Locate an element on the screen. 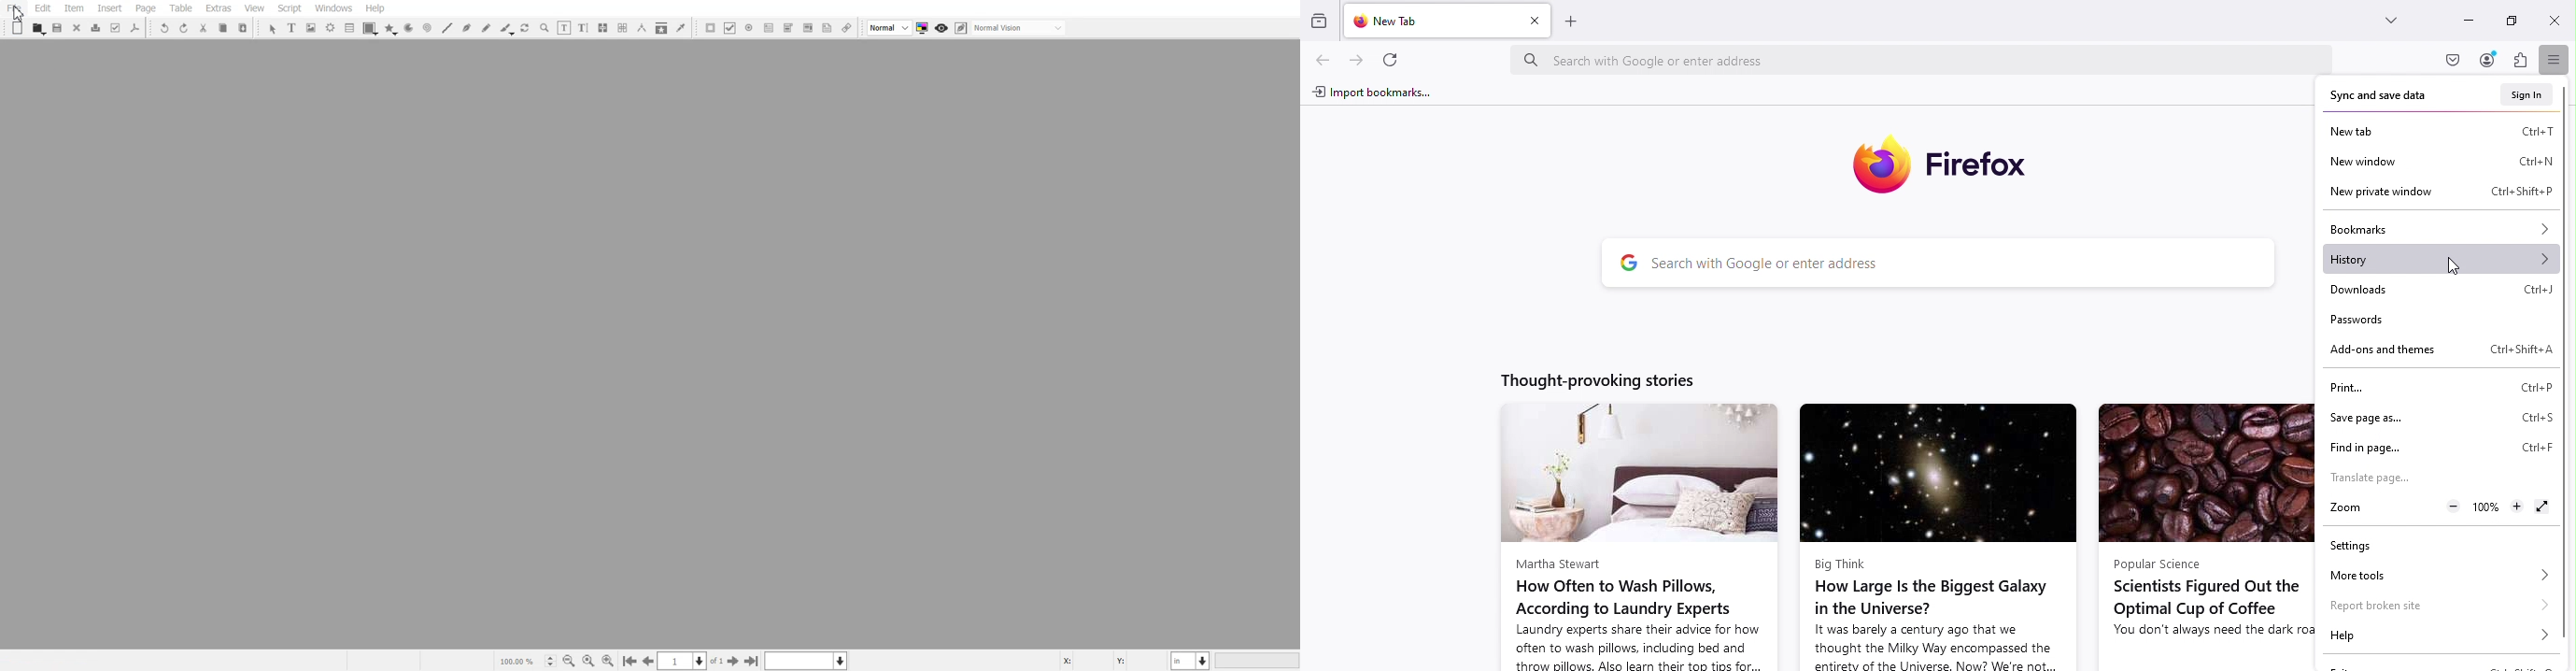 This screenshot has height=672, width=2576. Close is located at coordinates (2556, 17).